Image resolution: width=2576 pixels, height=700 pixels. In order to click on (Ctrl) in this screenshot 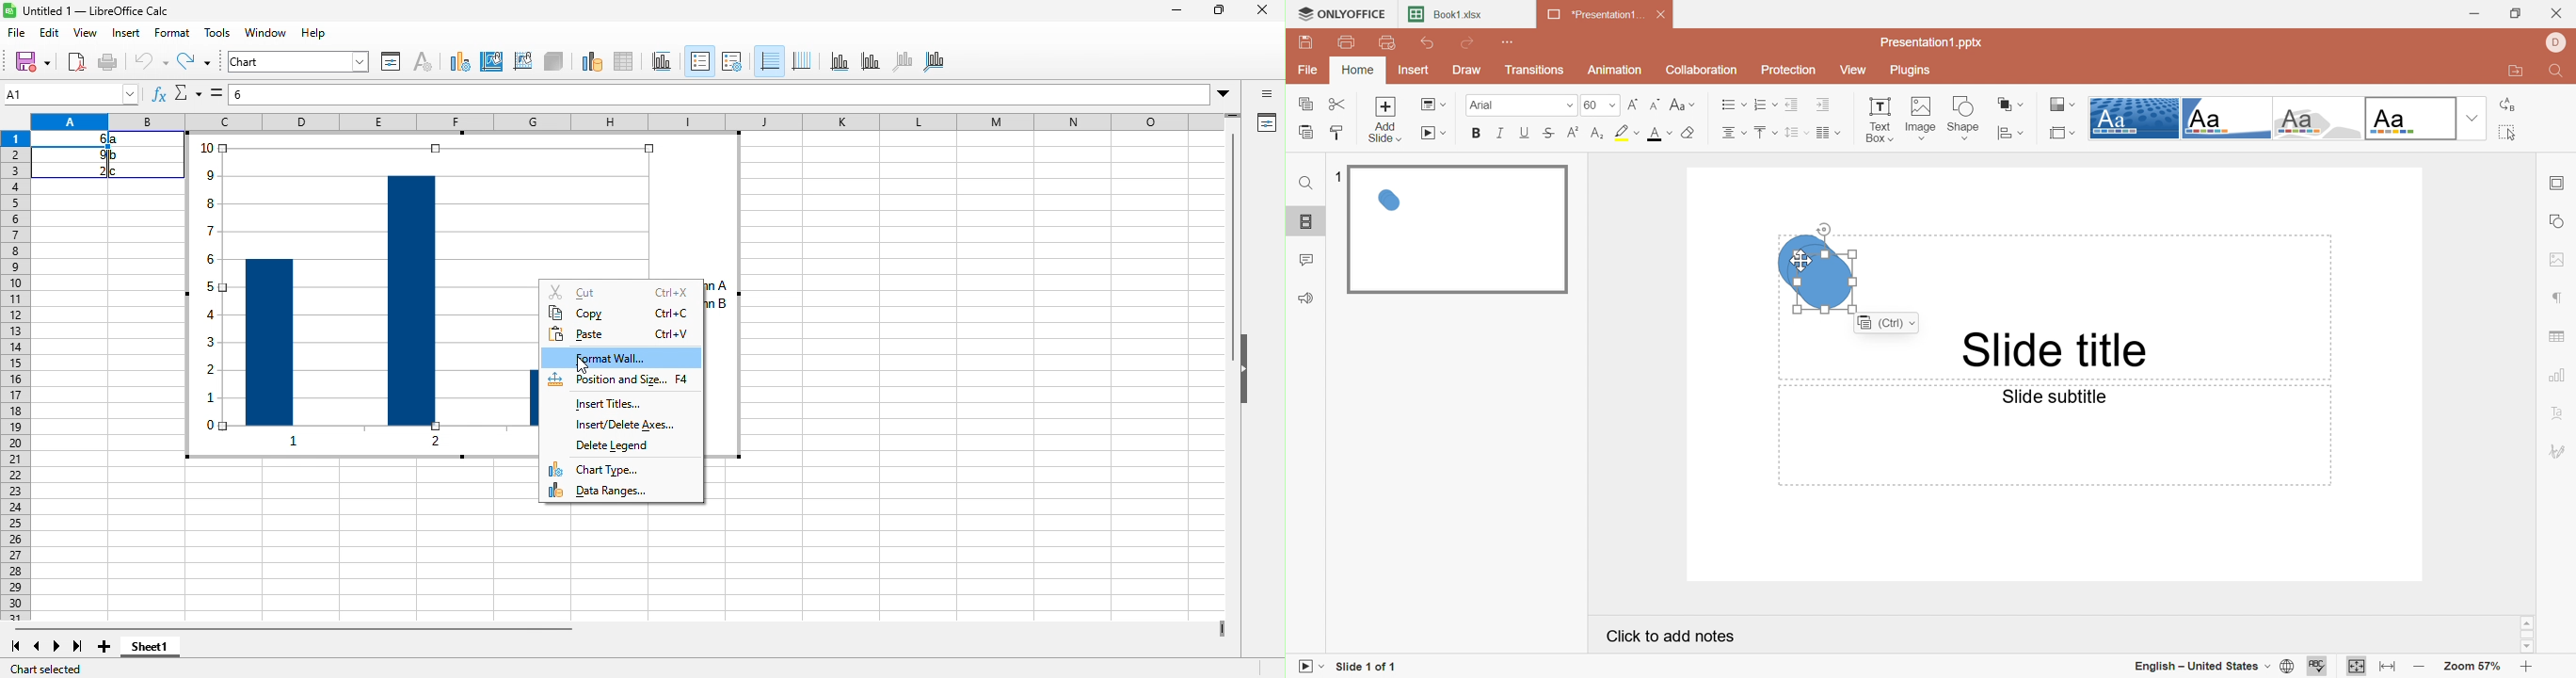, I will do `click(1887, 323)`.